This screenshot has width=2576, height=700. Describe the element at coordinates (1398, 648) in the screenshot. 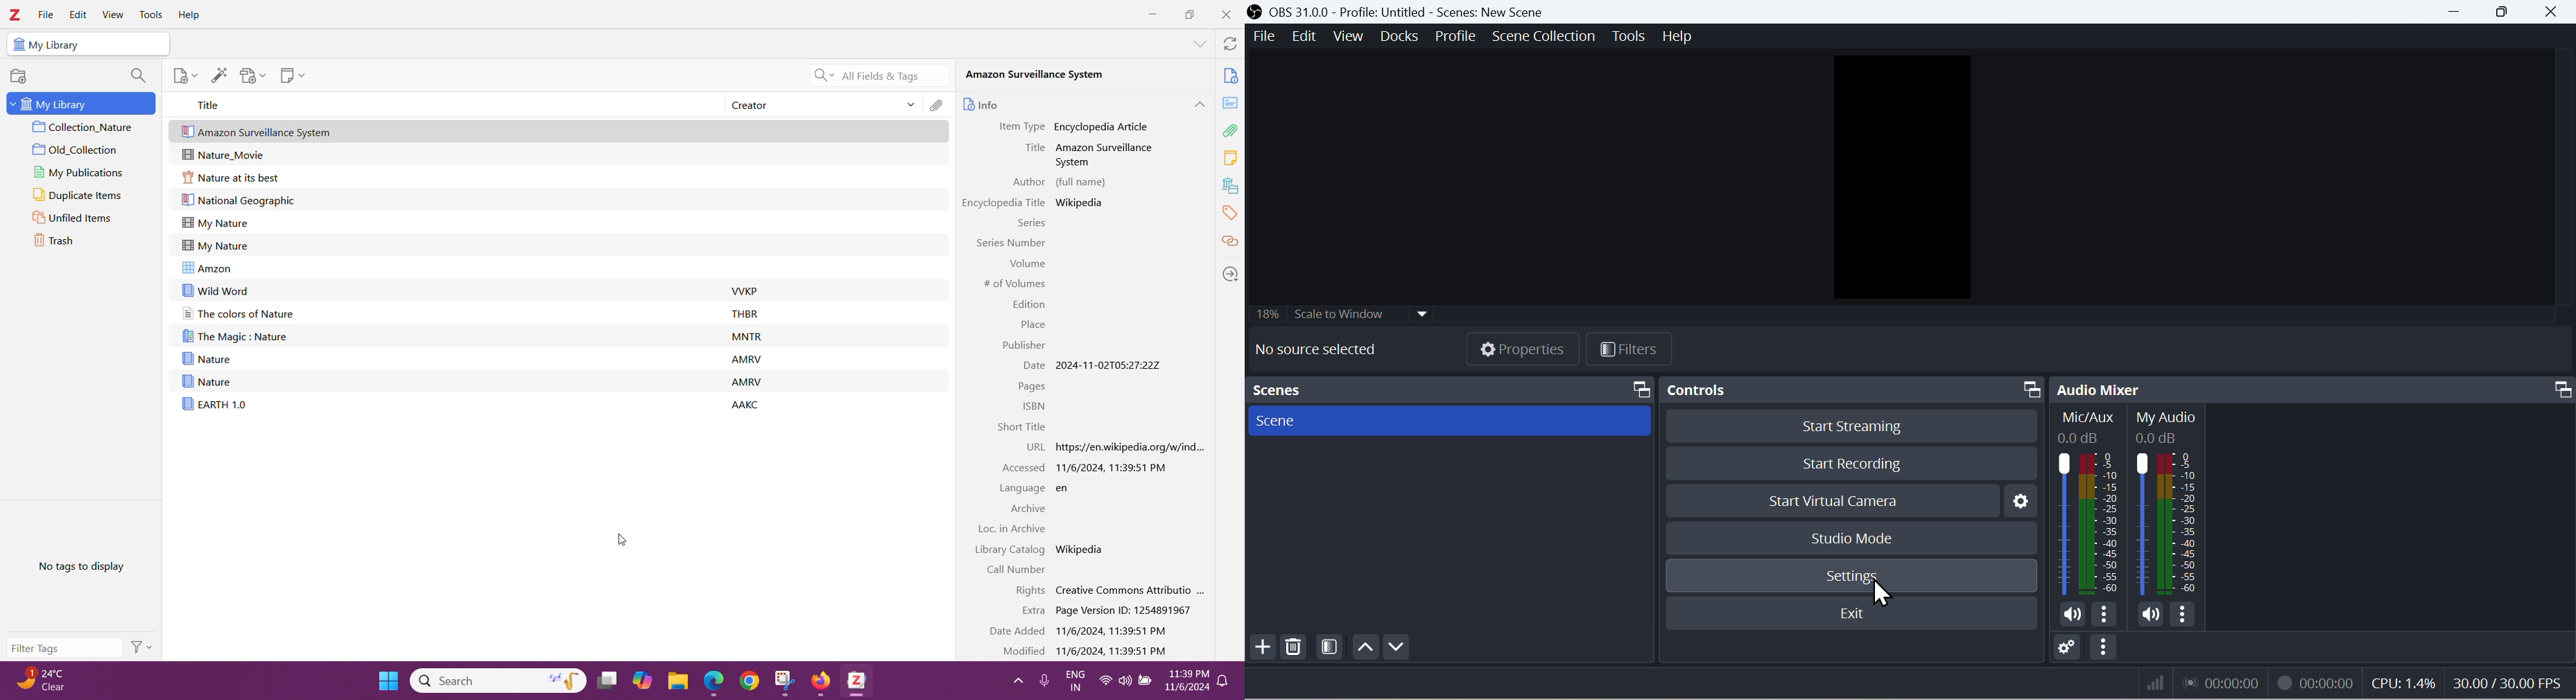

I see `Down` at that location.